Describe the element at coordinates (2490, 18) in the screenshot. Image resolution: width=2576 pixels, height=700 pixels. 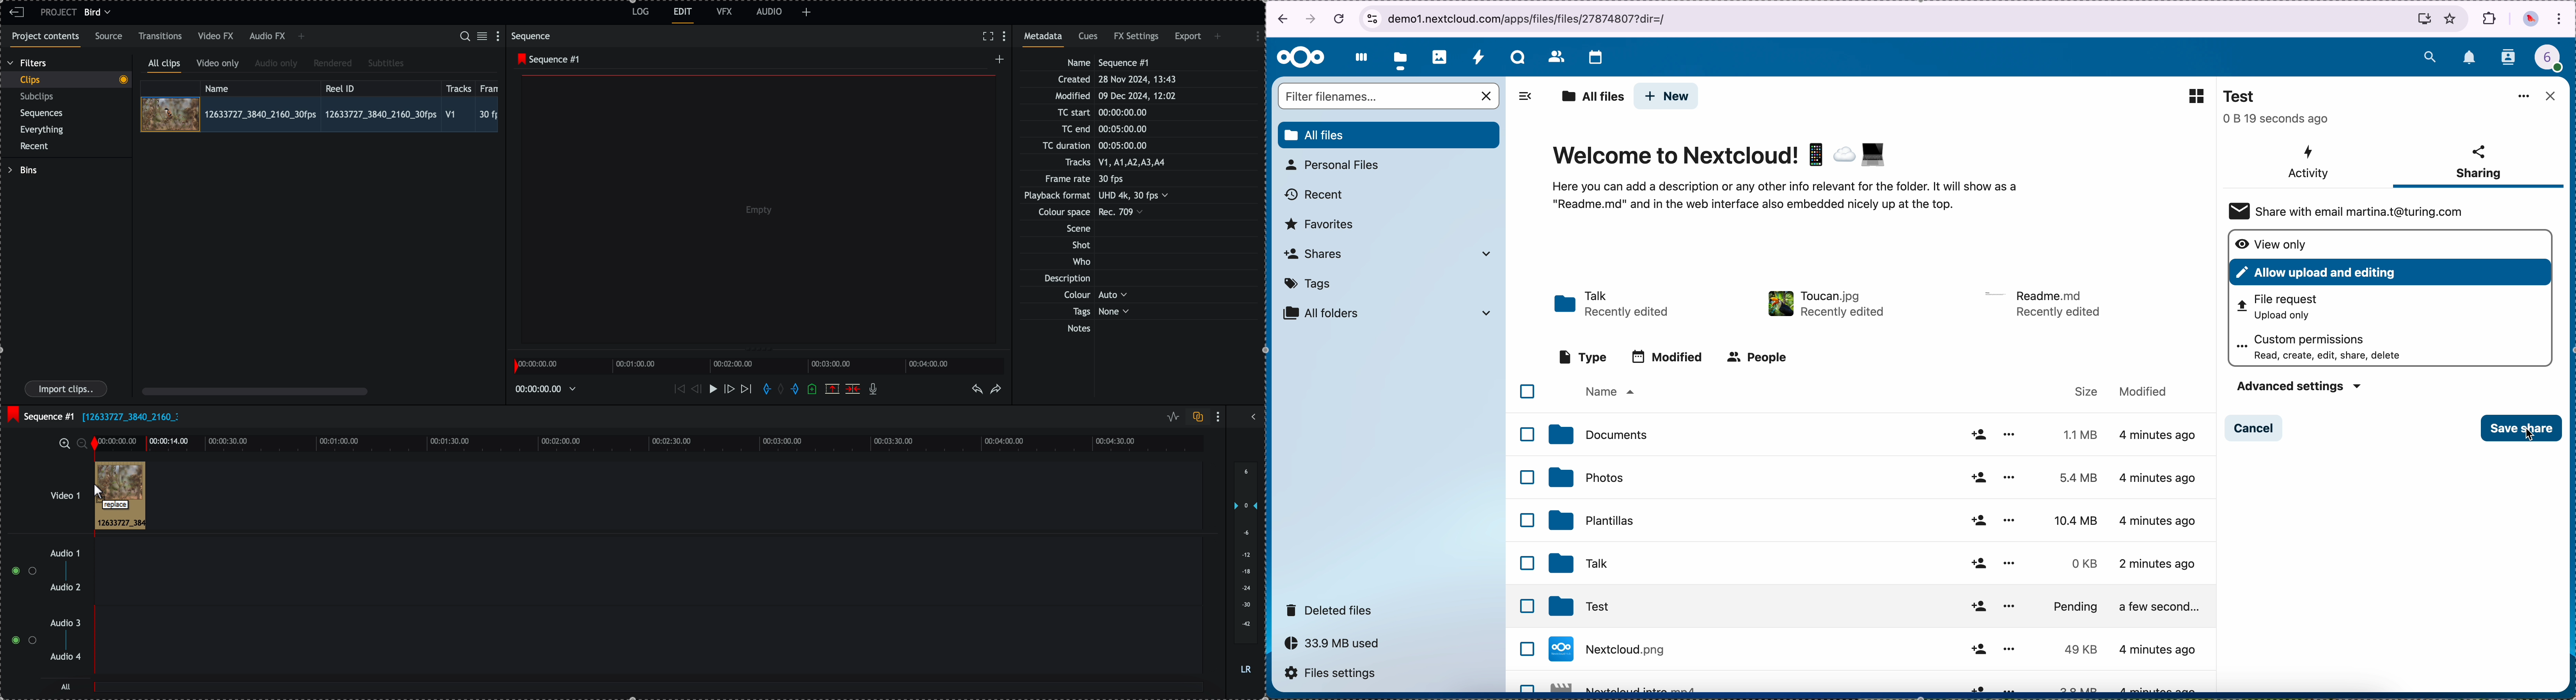
I see `extensions` at that location.